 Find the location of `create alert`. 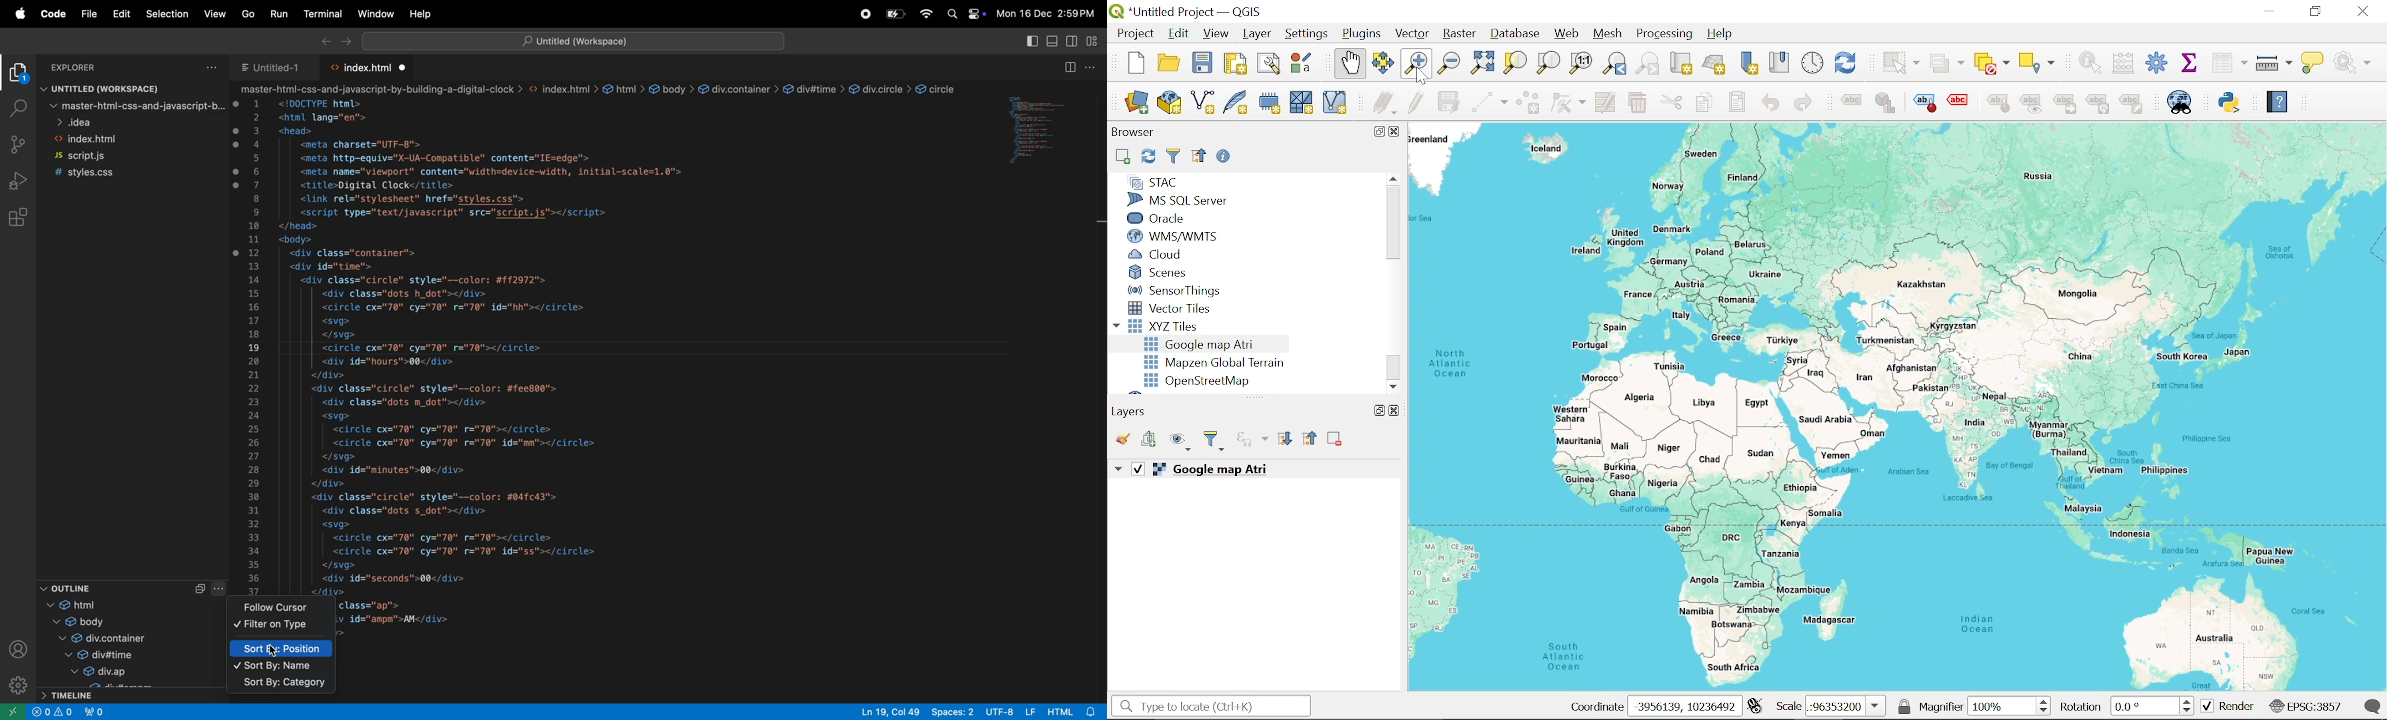

create alert is located at coordinates (63, 712).